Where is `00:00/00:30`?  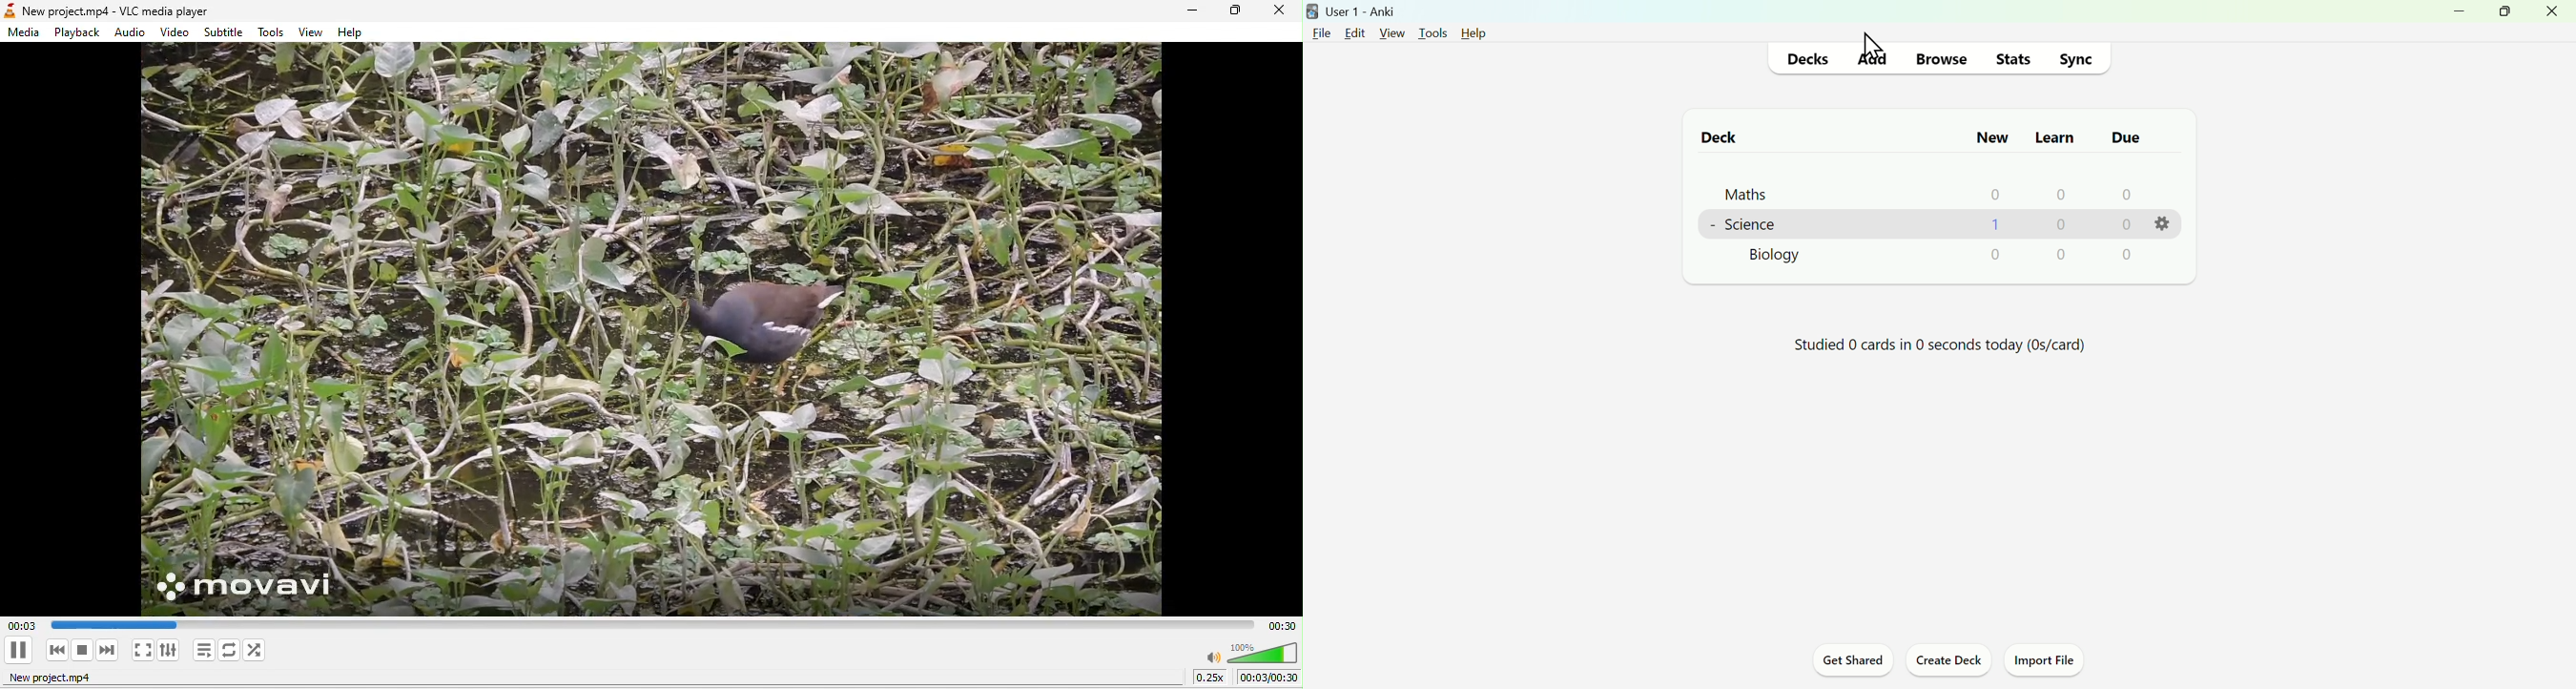
00:00/00:30 is located at coordinates (1268, 678).